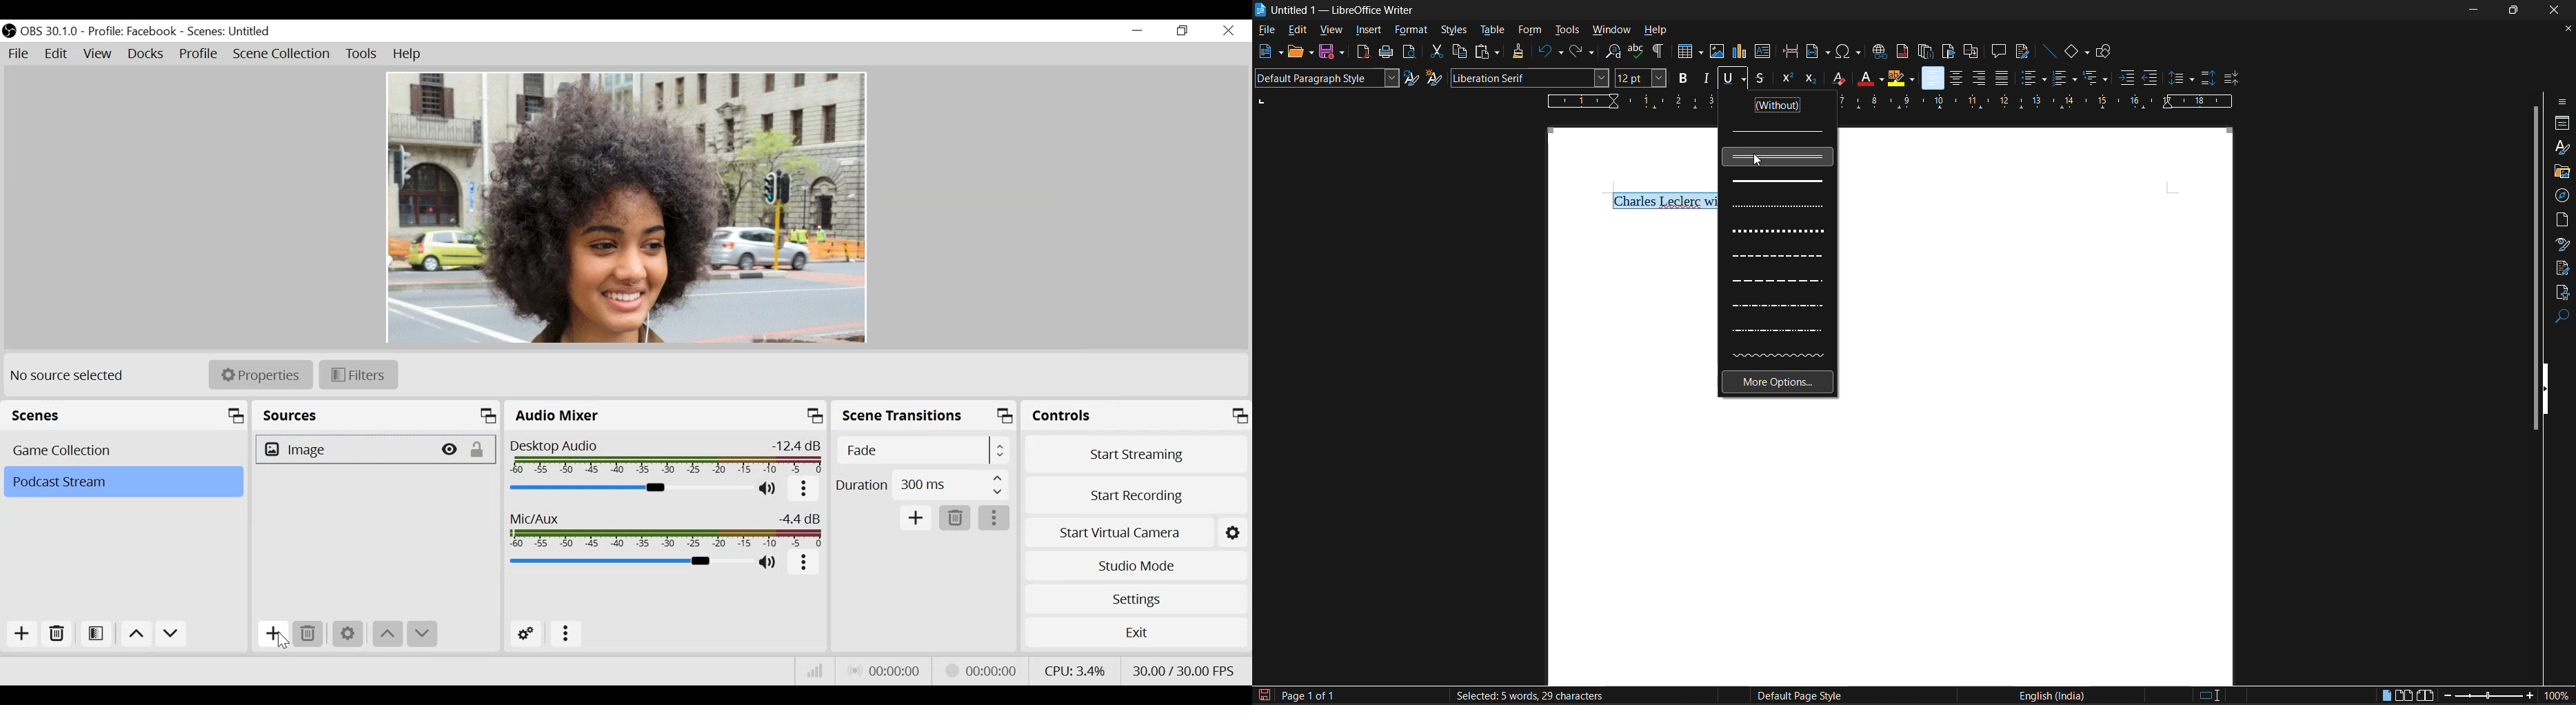 This screenshot has width=2576, height=728. I want to click on insert, so click(1368, 30).